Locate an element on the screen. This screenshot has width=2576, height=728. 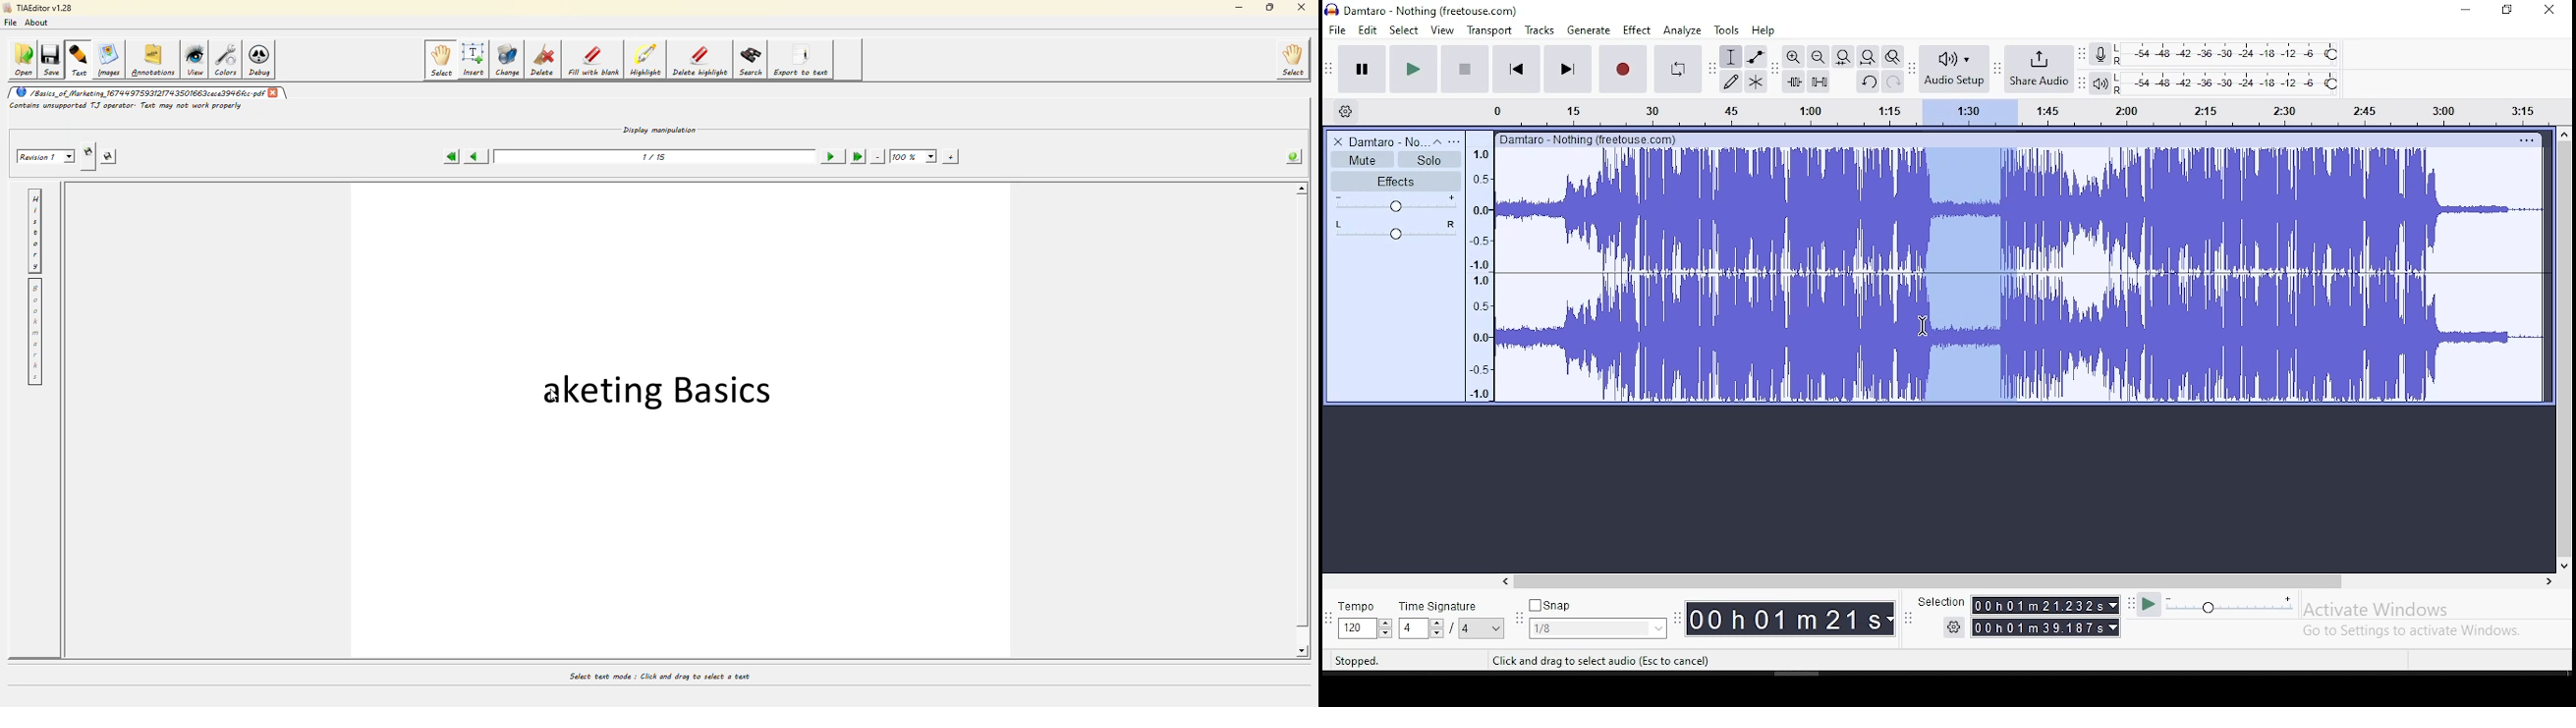
help is located at coordinates (1764, 31).